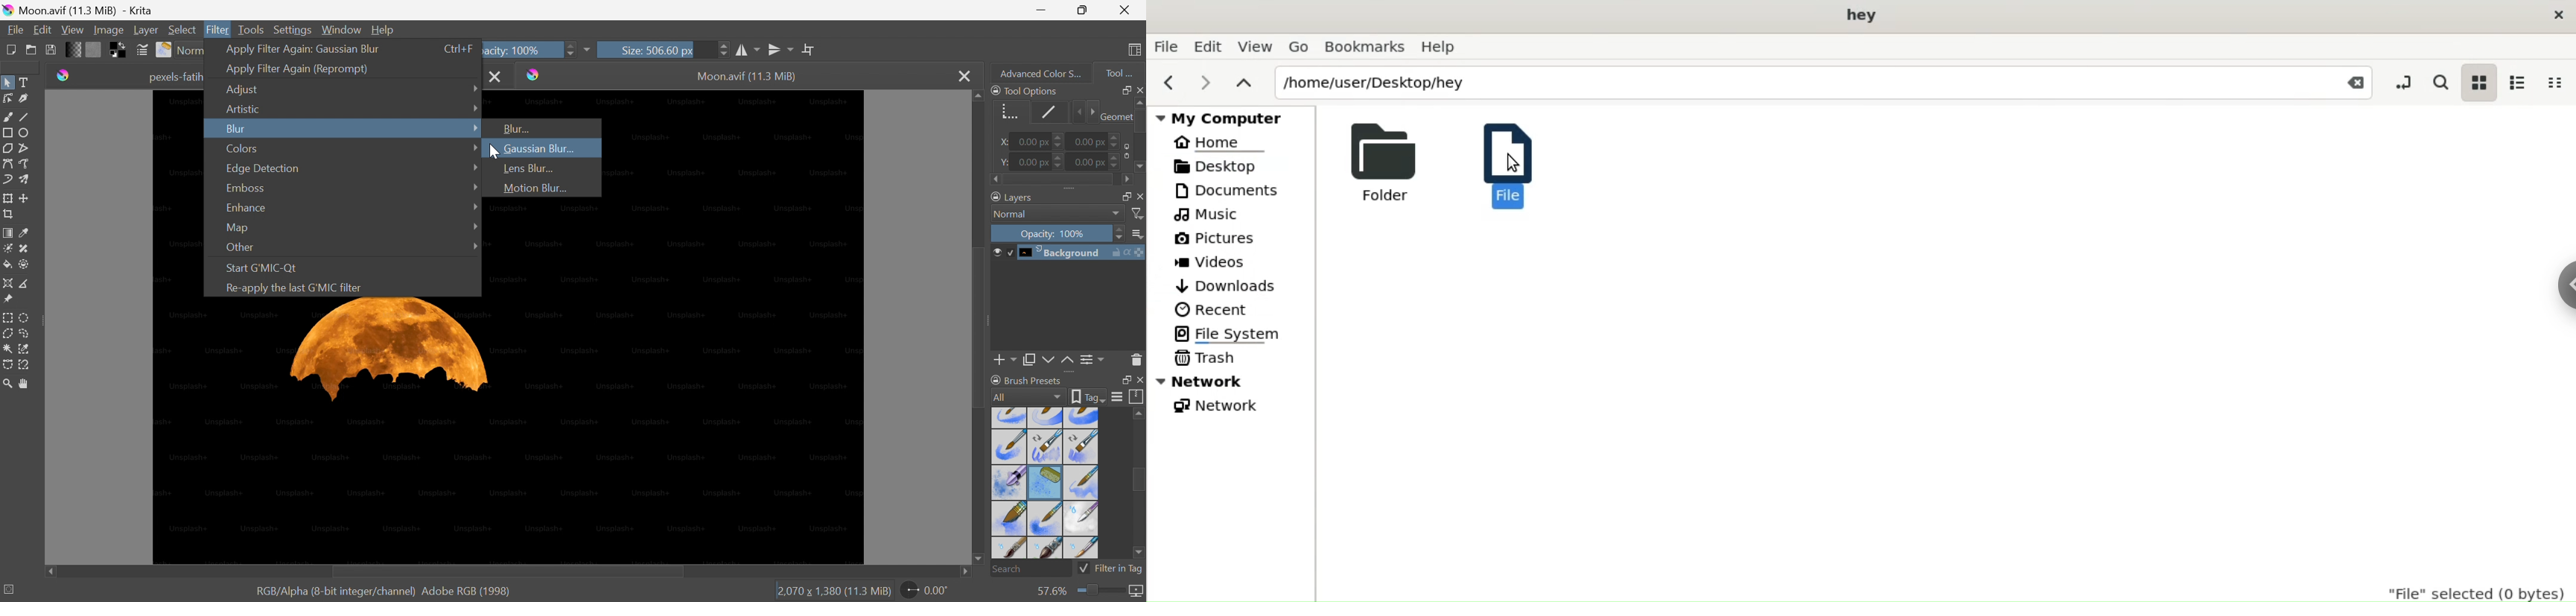 The width and height of the screenshot is (2576, 616). I want to click on Dynamic brush tool, so click(8, 182).